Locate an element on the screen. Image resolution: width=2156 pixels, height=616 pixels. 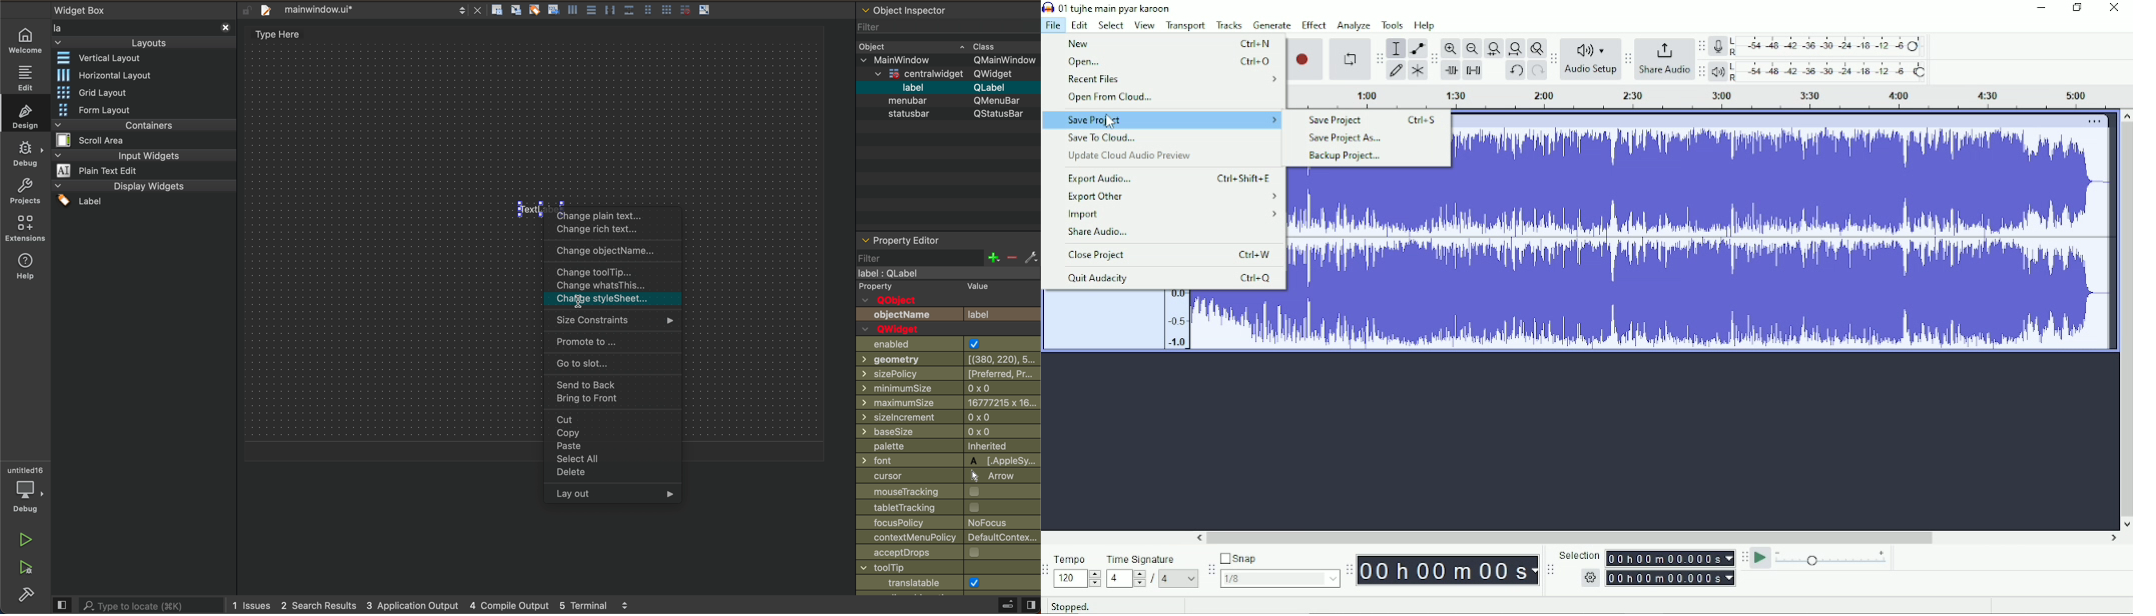
build is located at coordinates (27, 596).